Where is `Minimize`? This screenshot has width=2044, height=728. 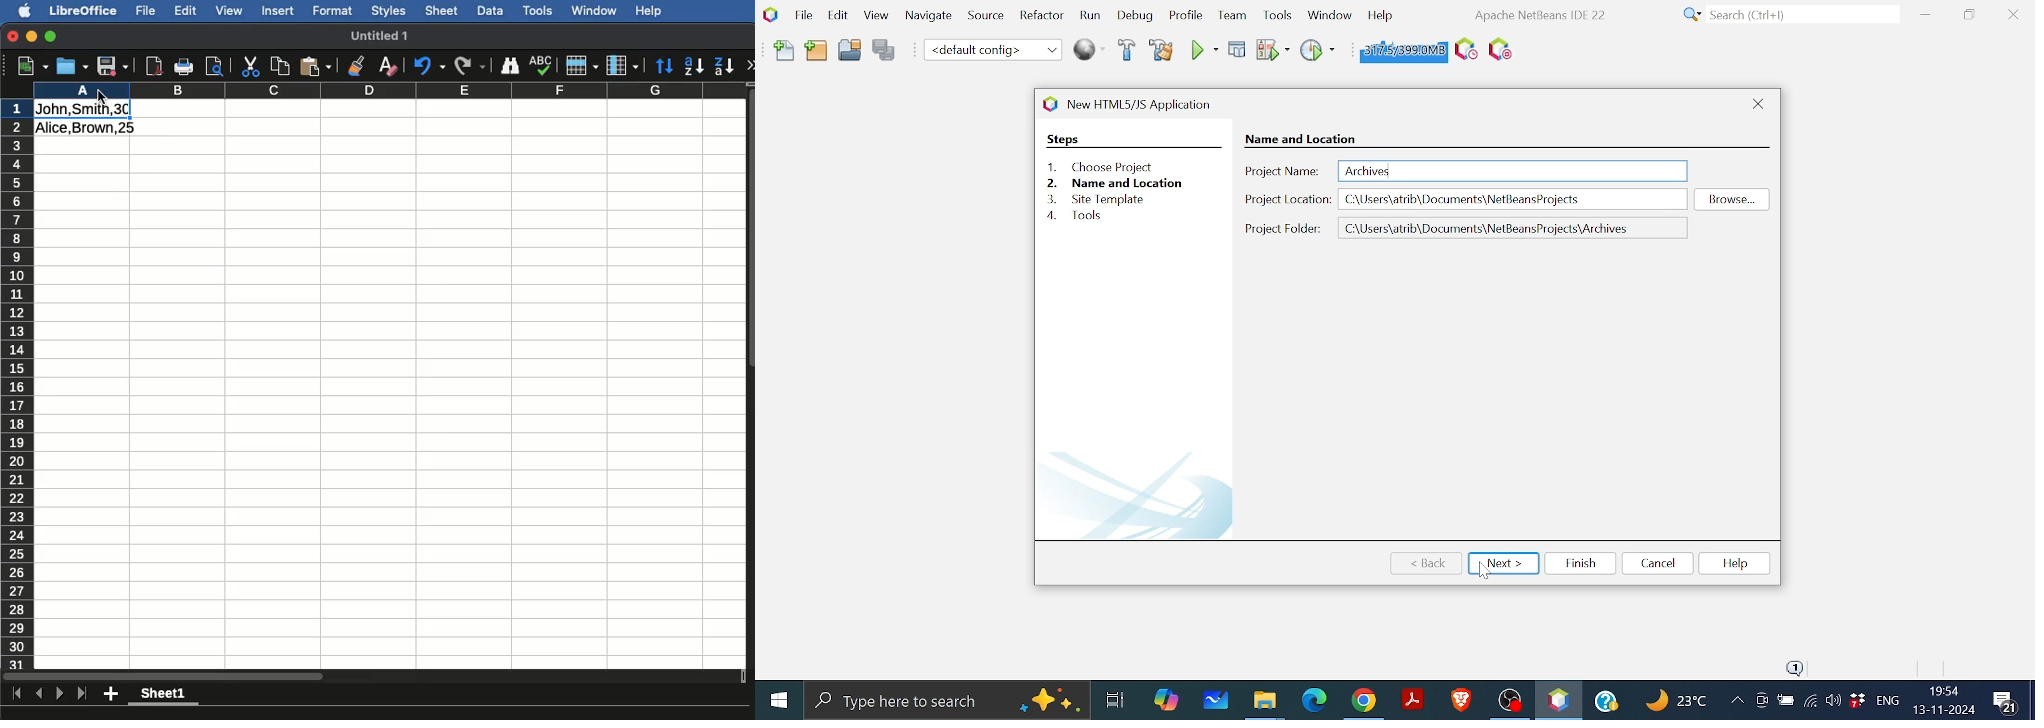
Minimize is located at coordinates (1928, 14).